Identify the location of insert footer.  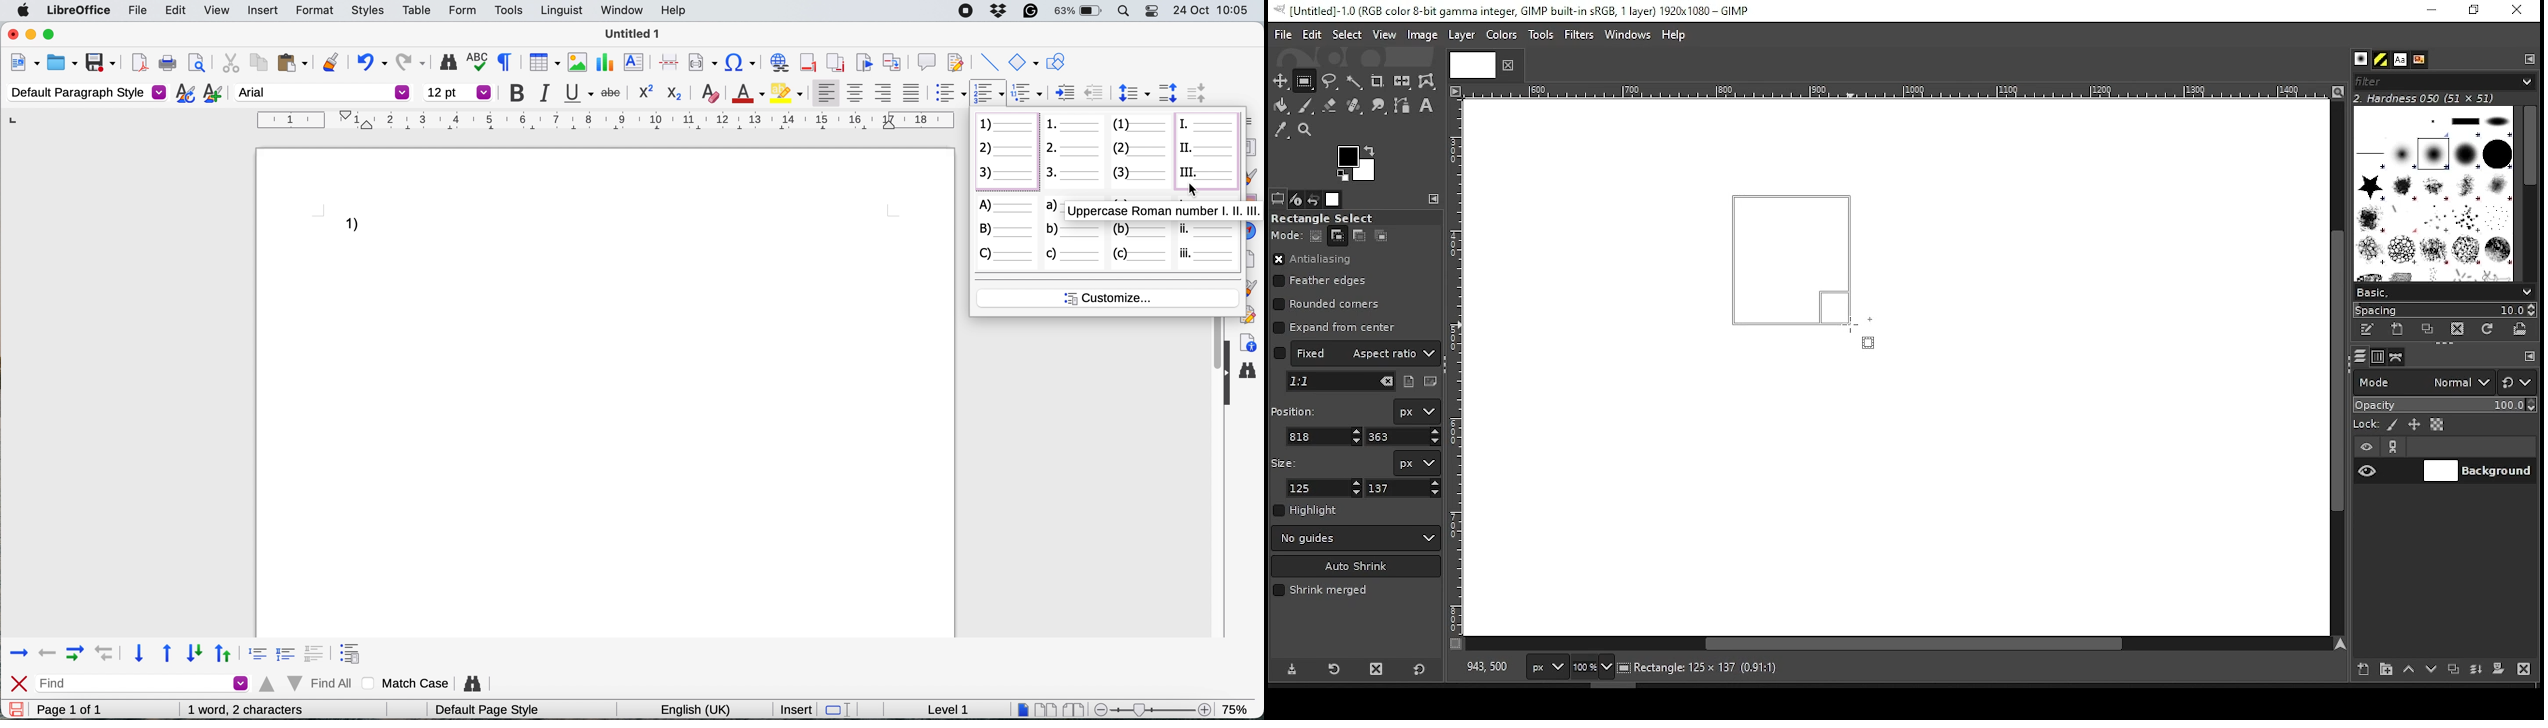
(810, 62).